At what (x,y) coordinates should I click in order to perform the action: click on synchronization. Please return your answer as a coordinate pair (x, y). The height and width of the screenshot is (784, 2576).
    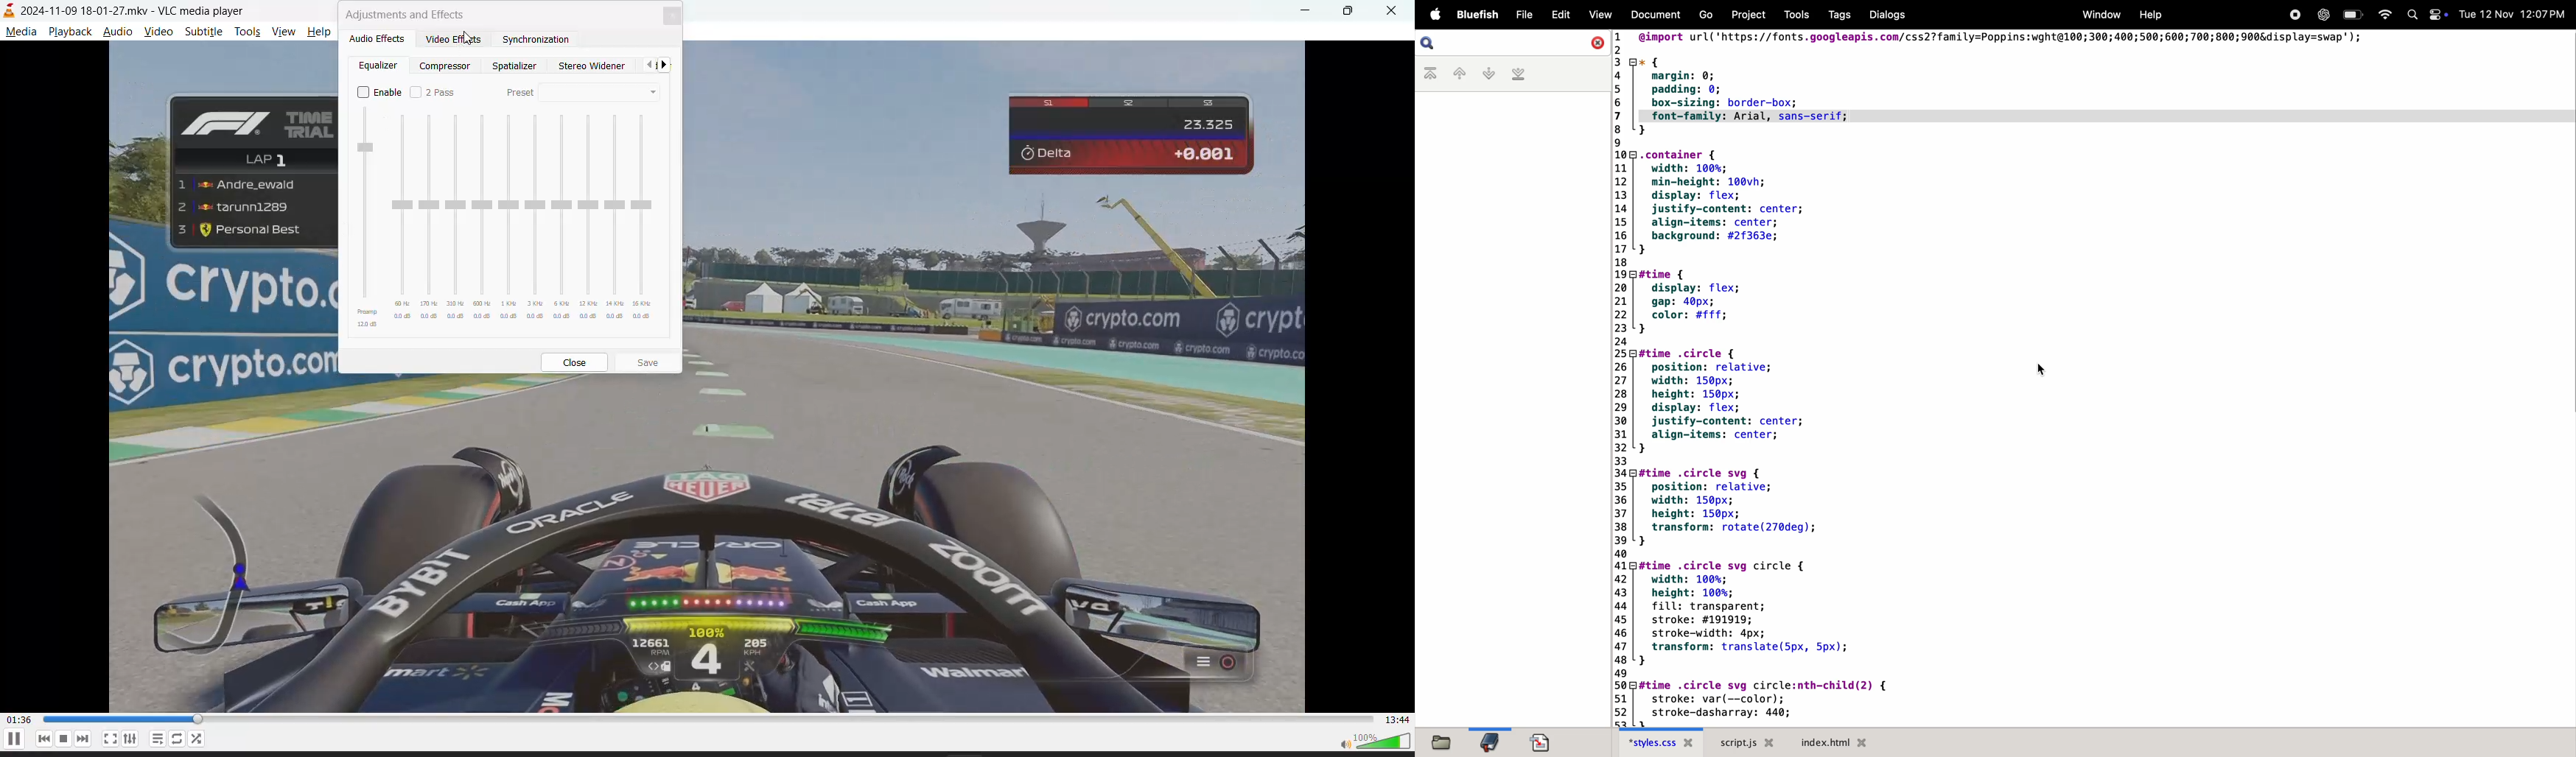
    Looking at the image, I should click on (537, 40).